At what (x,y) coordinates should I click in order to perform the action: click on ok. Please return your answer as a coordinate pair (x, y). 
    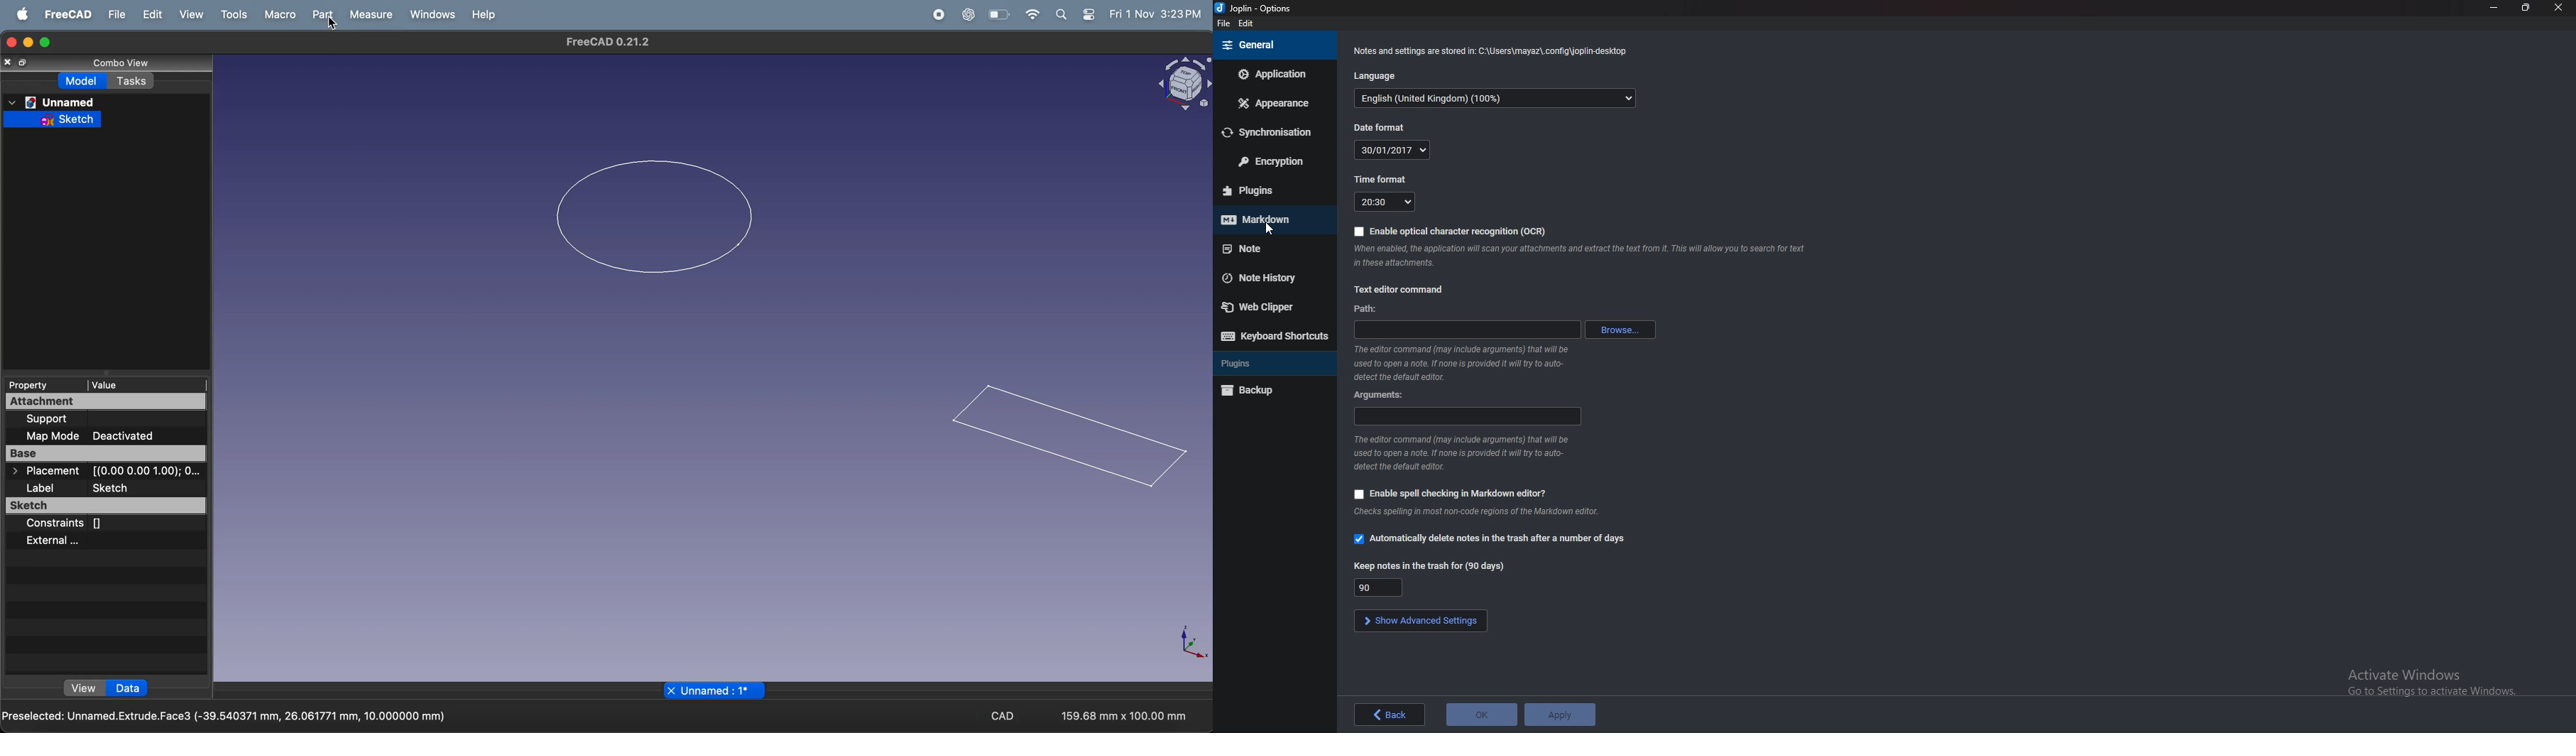
    Looking at the image, I should click on (1481, 715).